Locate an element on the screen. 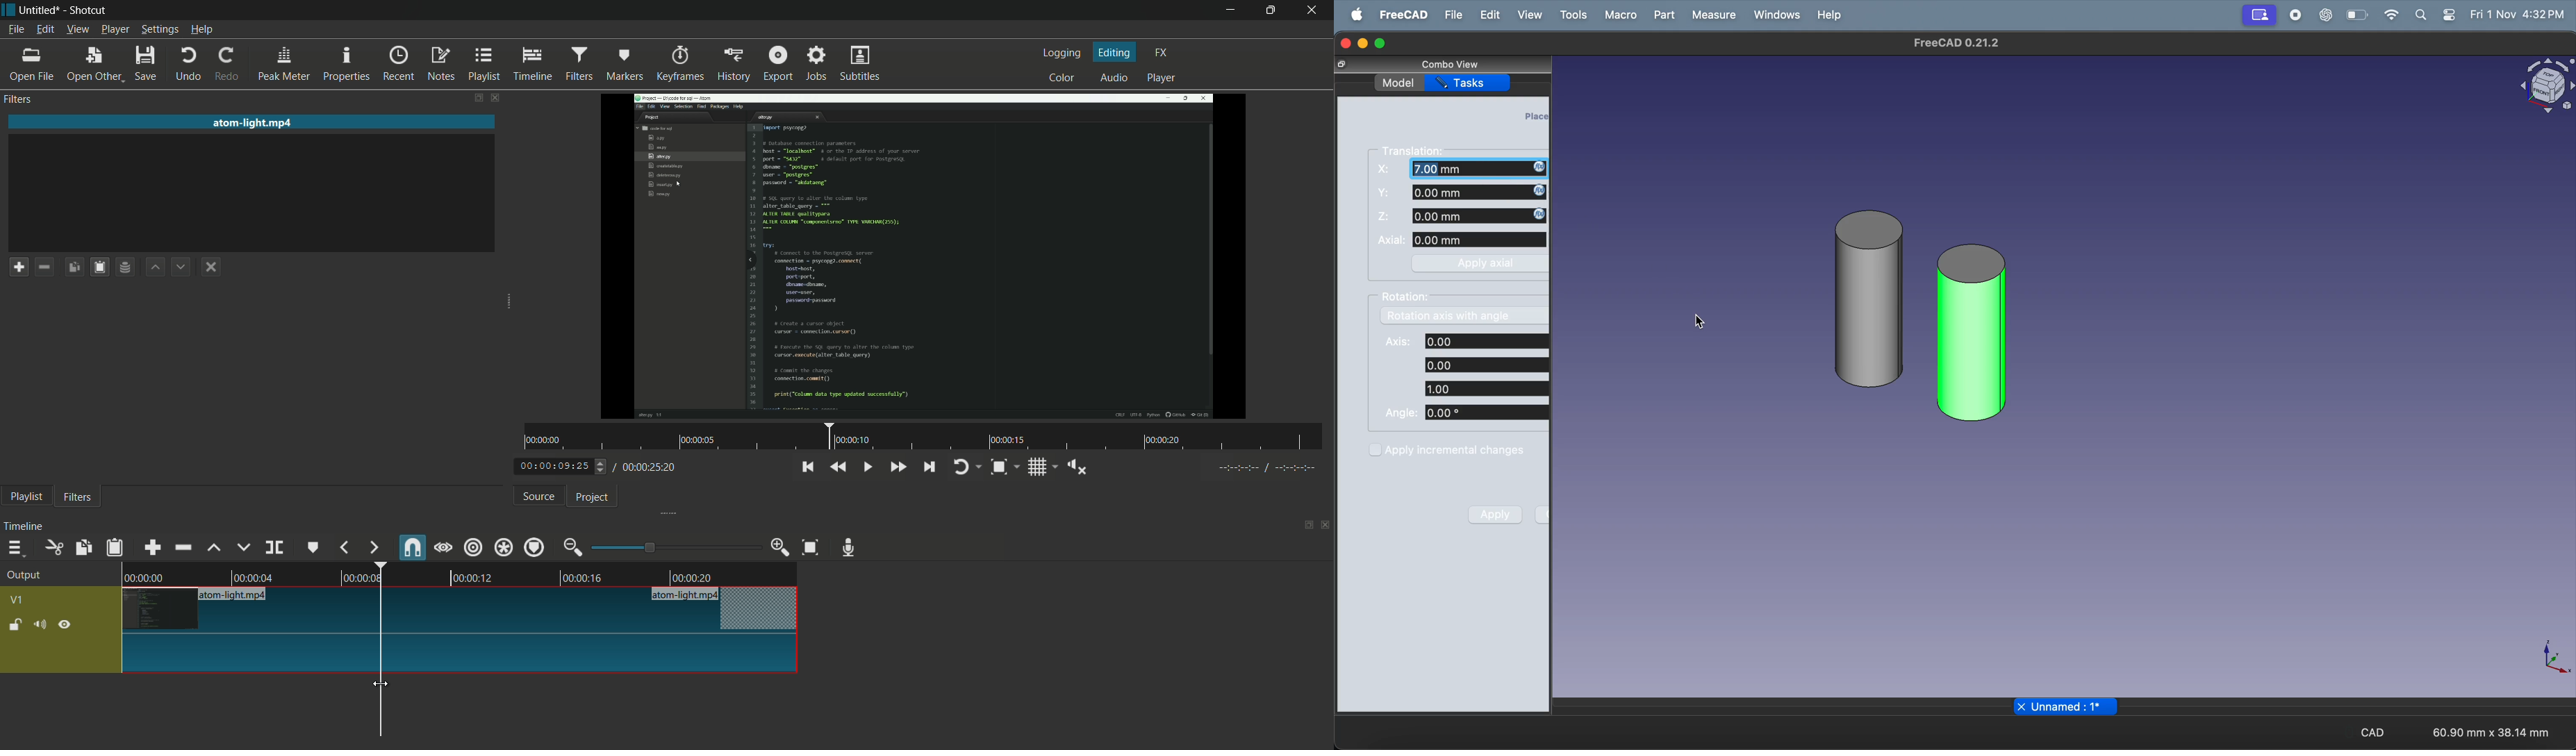 This screenshot has height=756, width=2576. imported video is located at coordinates (927, 256).